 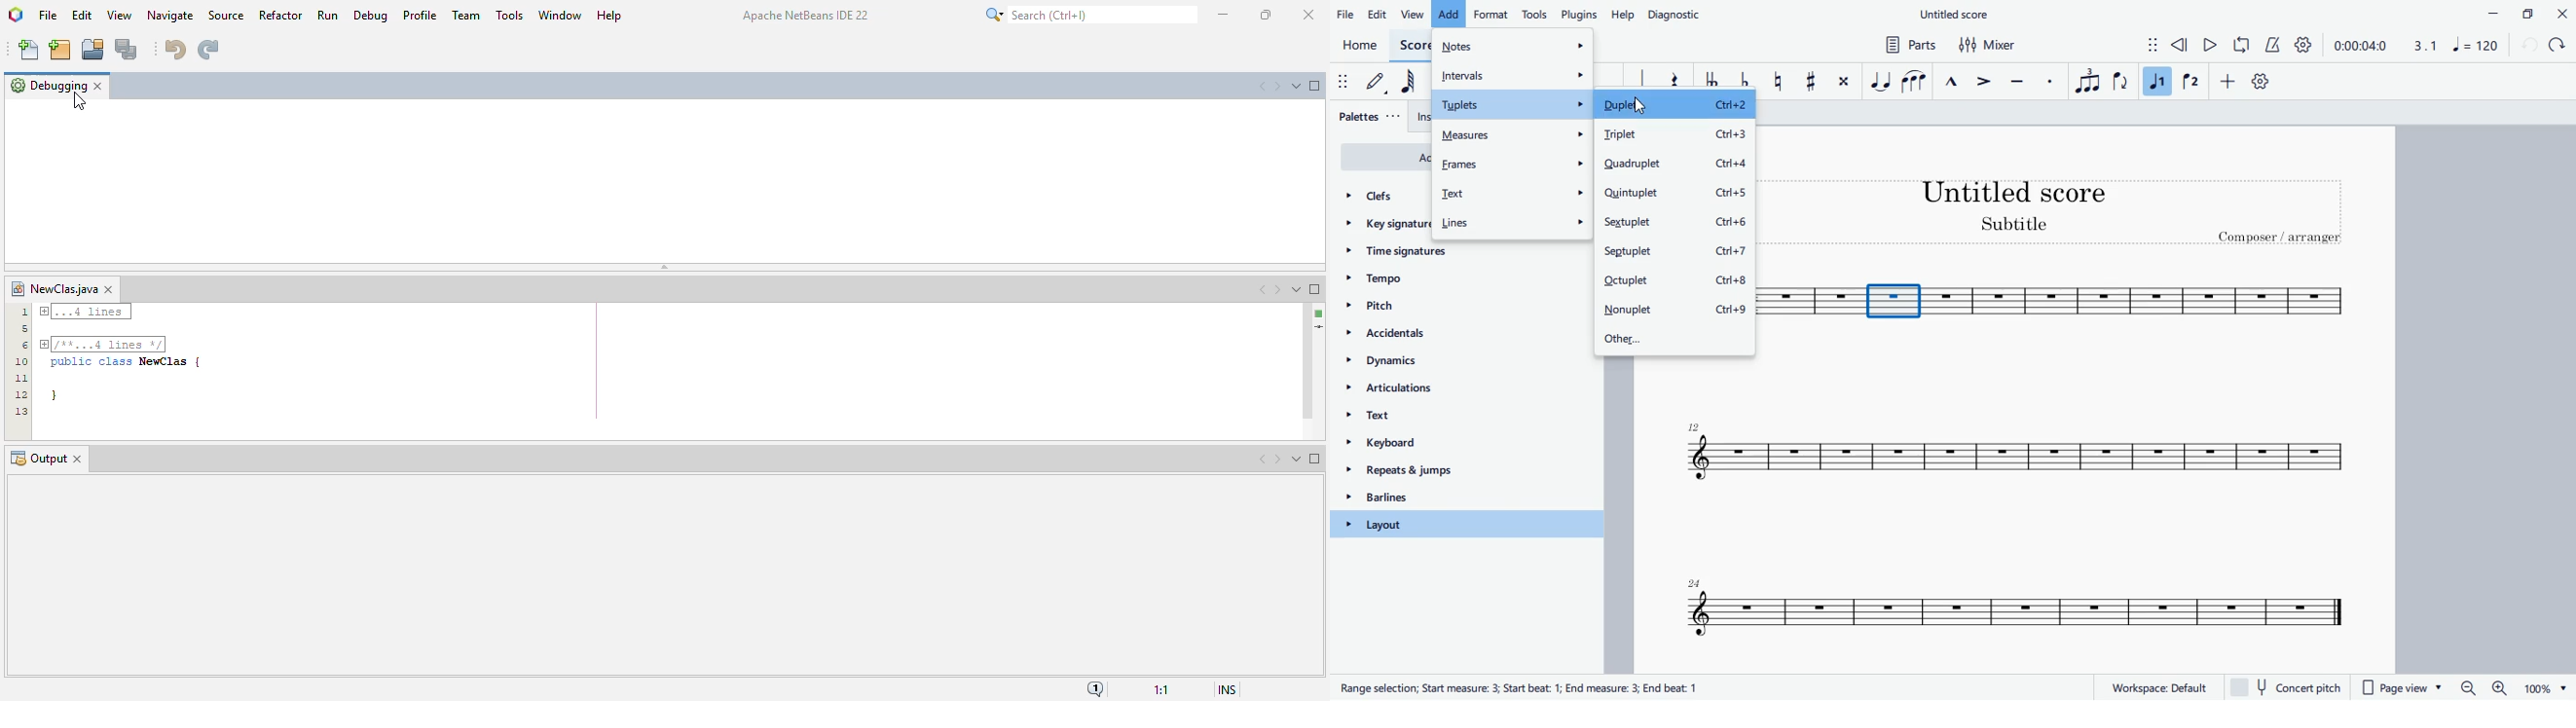 I want to click on slur, so click(x=1914, y=79).